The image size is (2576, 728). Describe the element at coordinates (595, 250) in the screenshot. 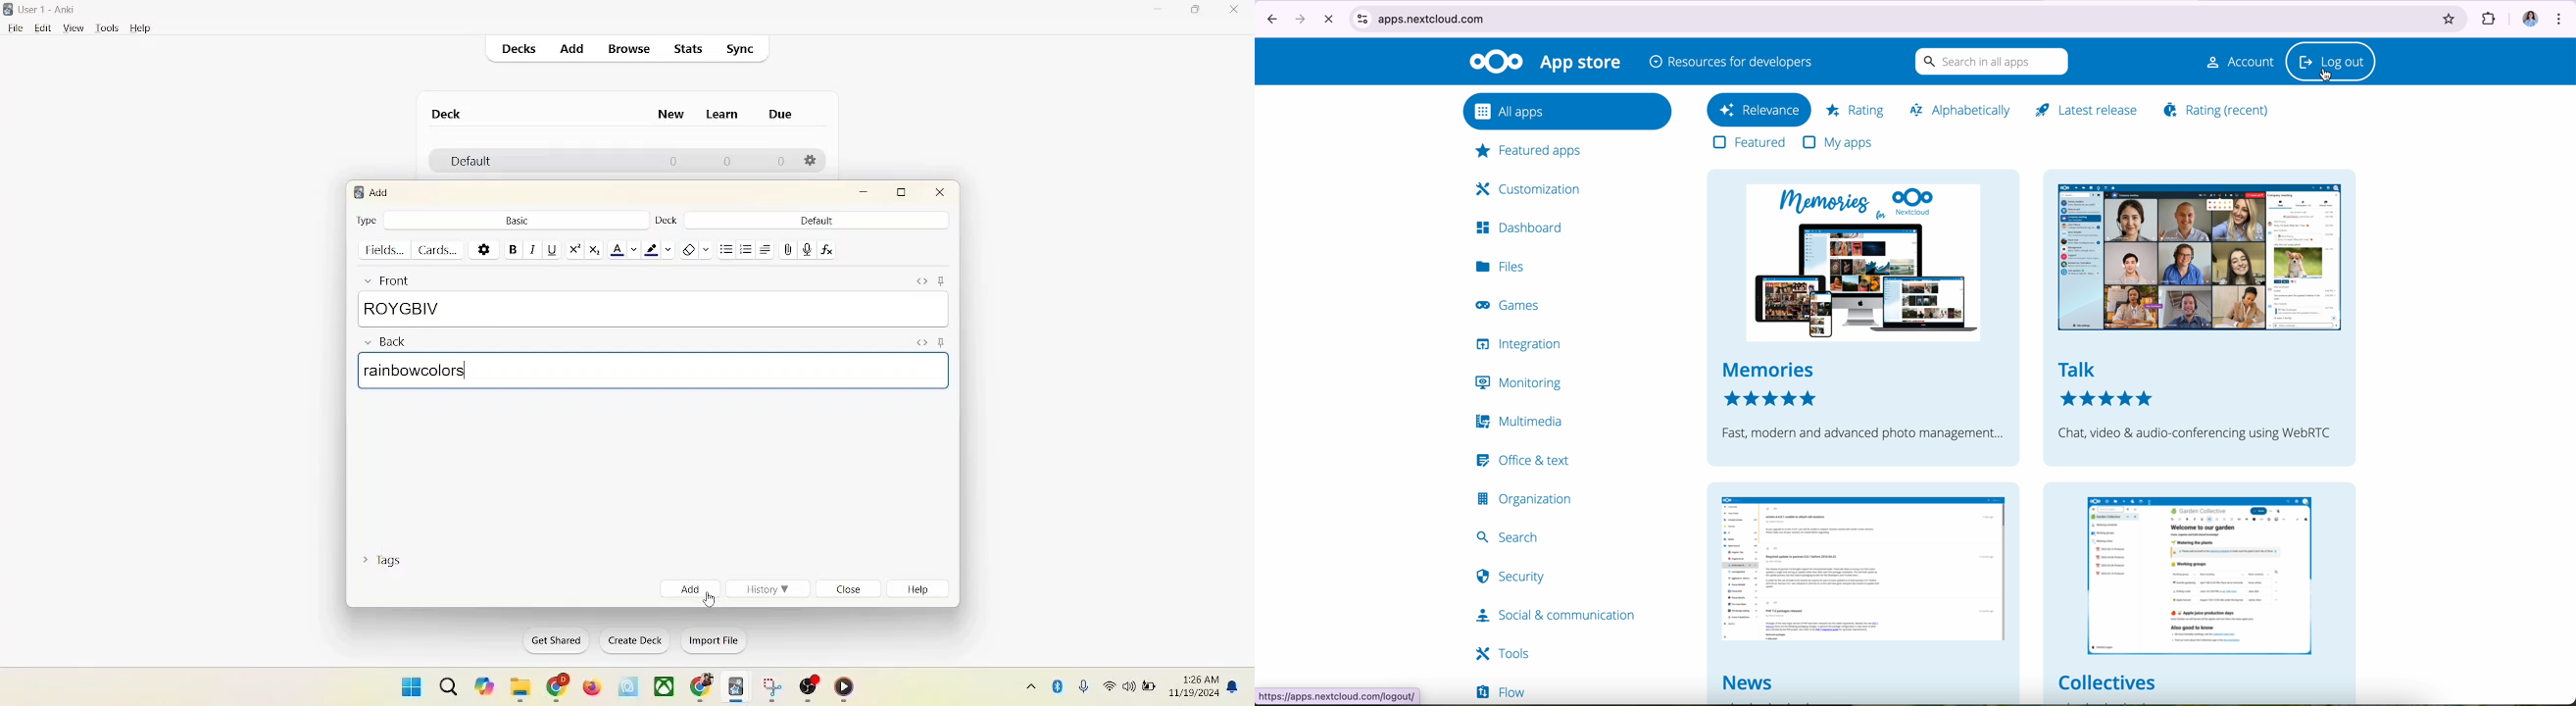

I see `subscript` at that location.